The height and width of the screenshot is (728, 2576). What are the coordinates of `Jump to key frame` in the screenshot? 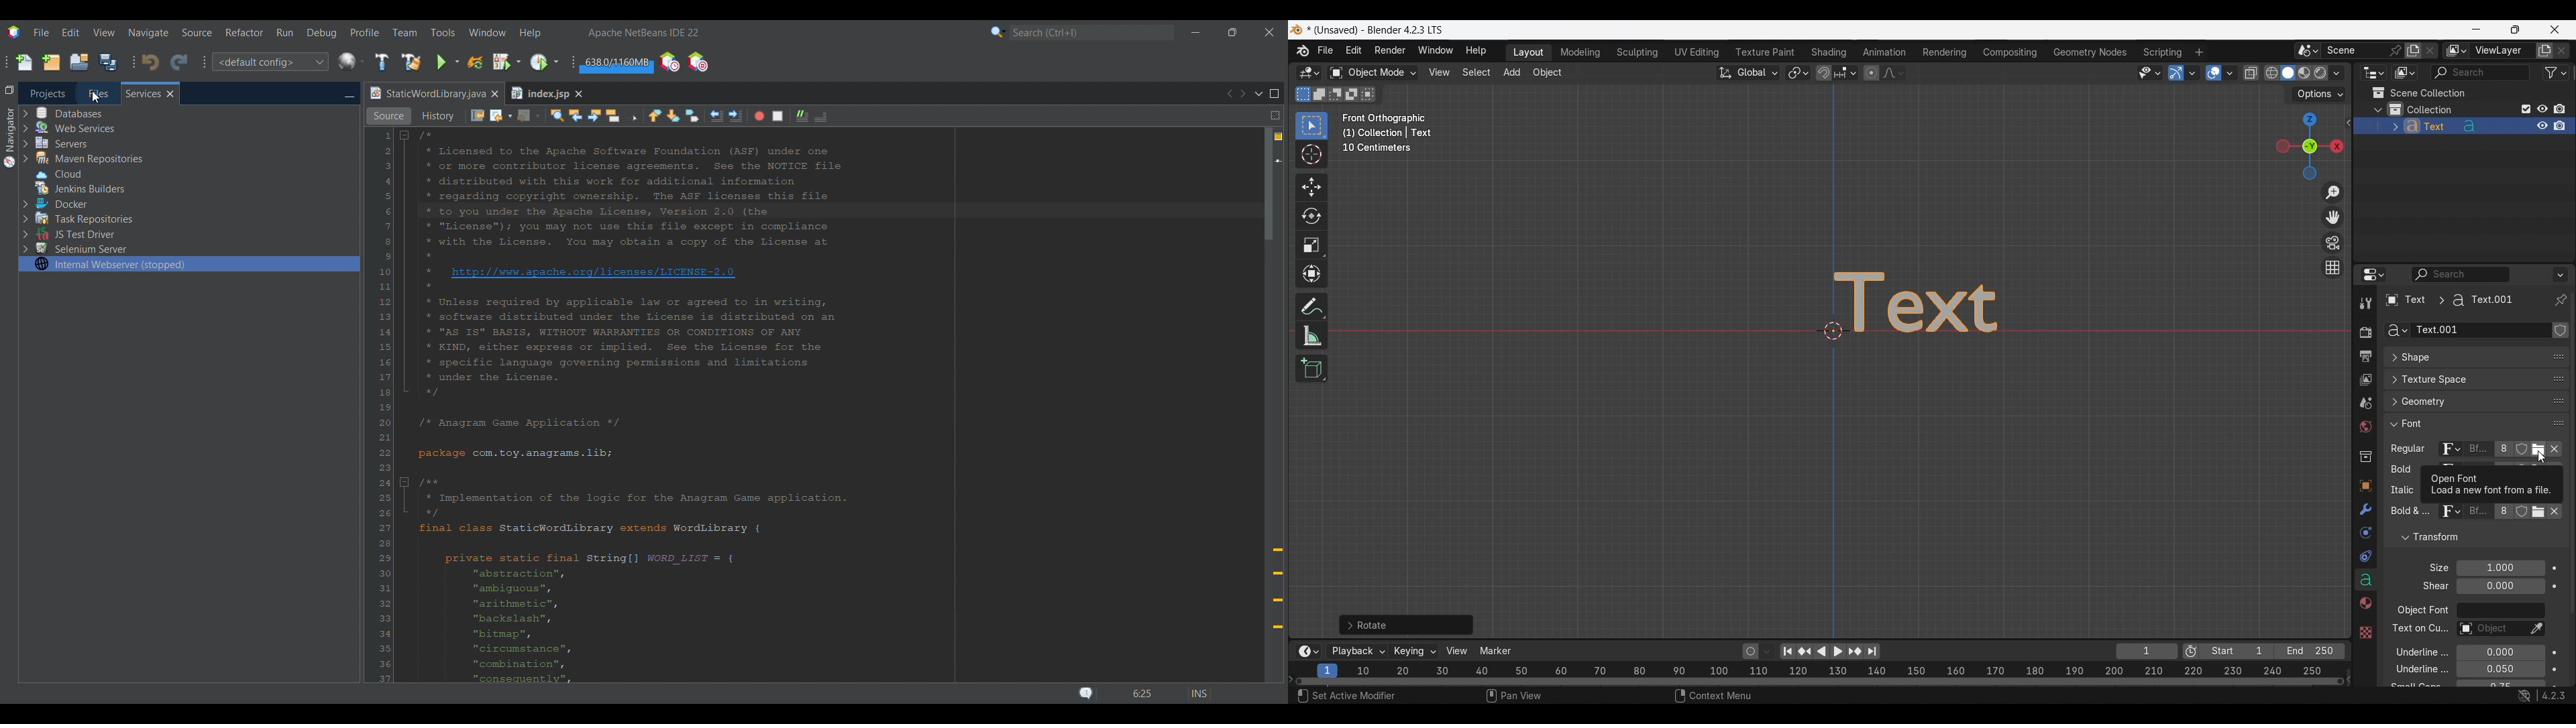 It's located at (1855, 652).